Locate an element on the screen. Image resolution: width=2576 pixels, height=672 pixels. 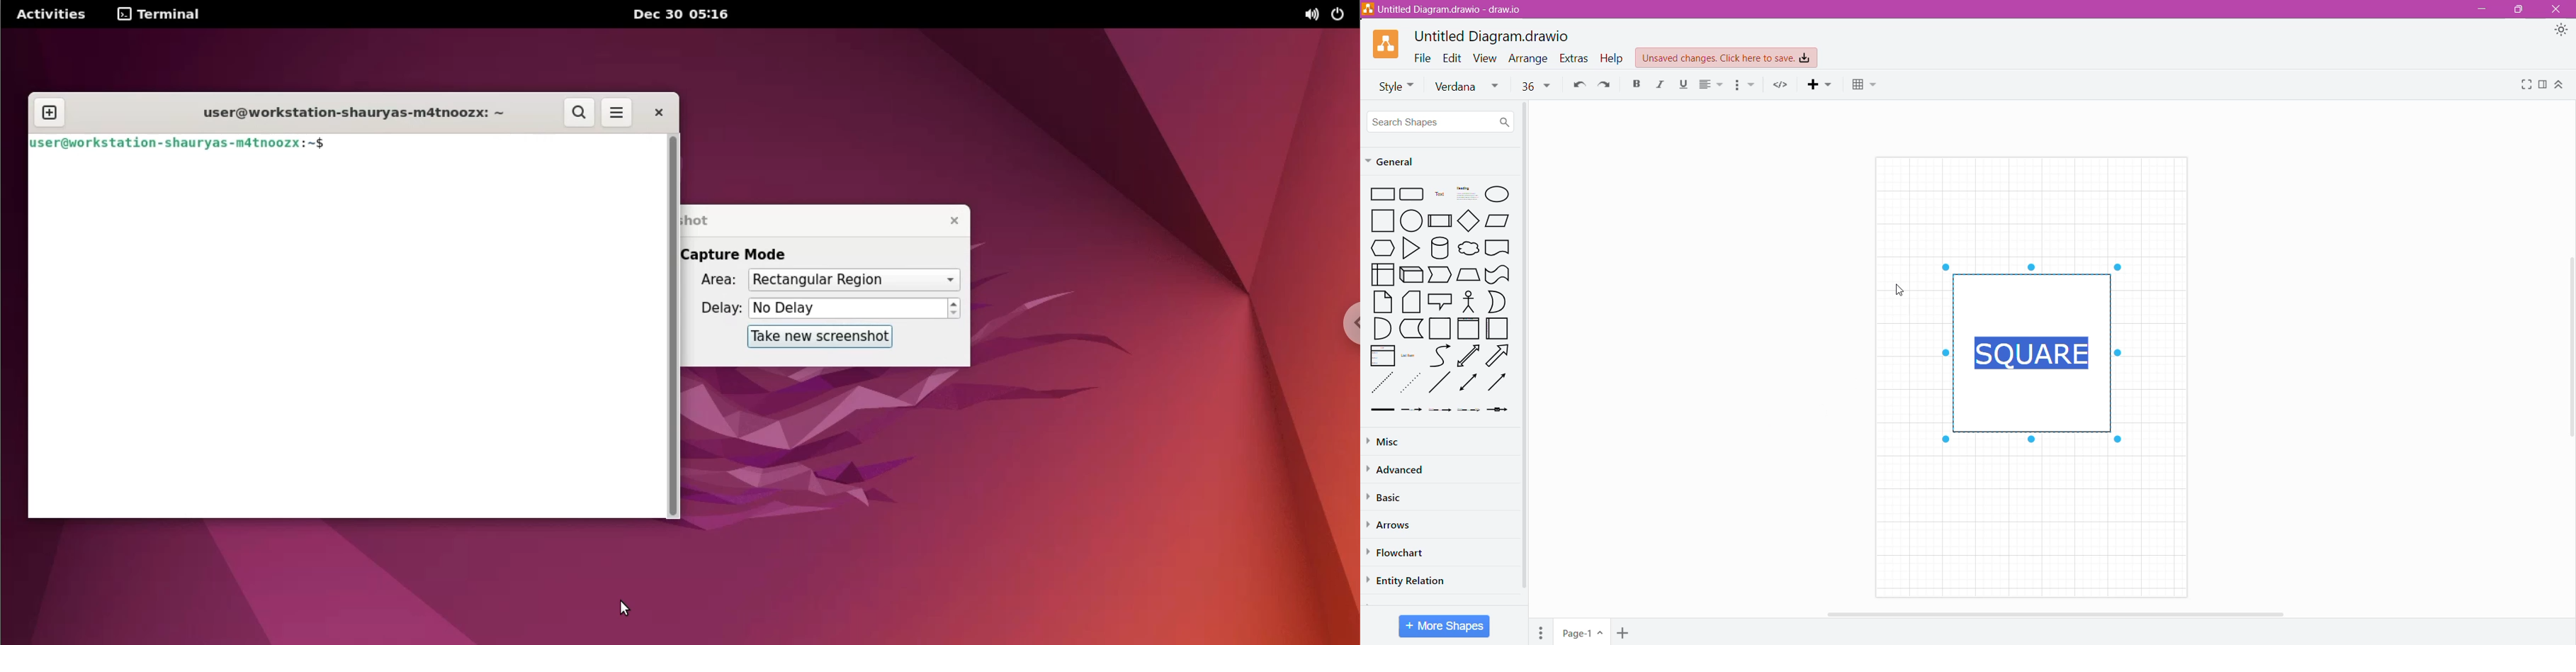
Arrow with a Box  is located at coordinates (1500, 412).